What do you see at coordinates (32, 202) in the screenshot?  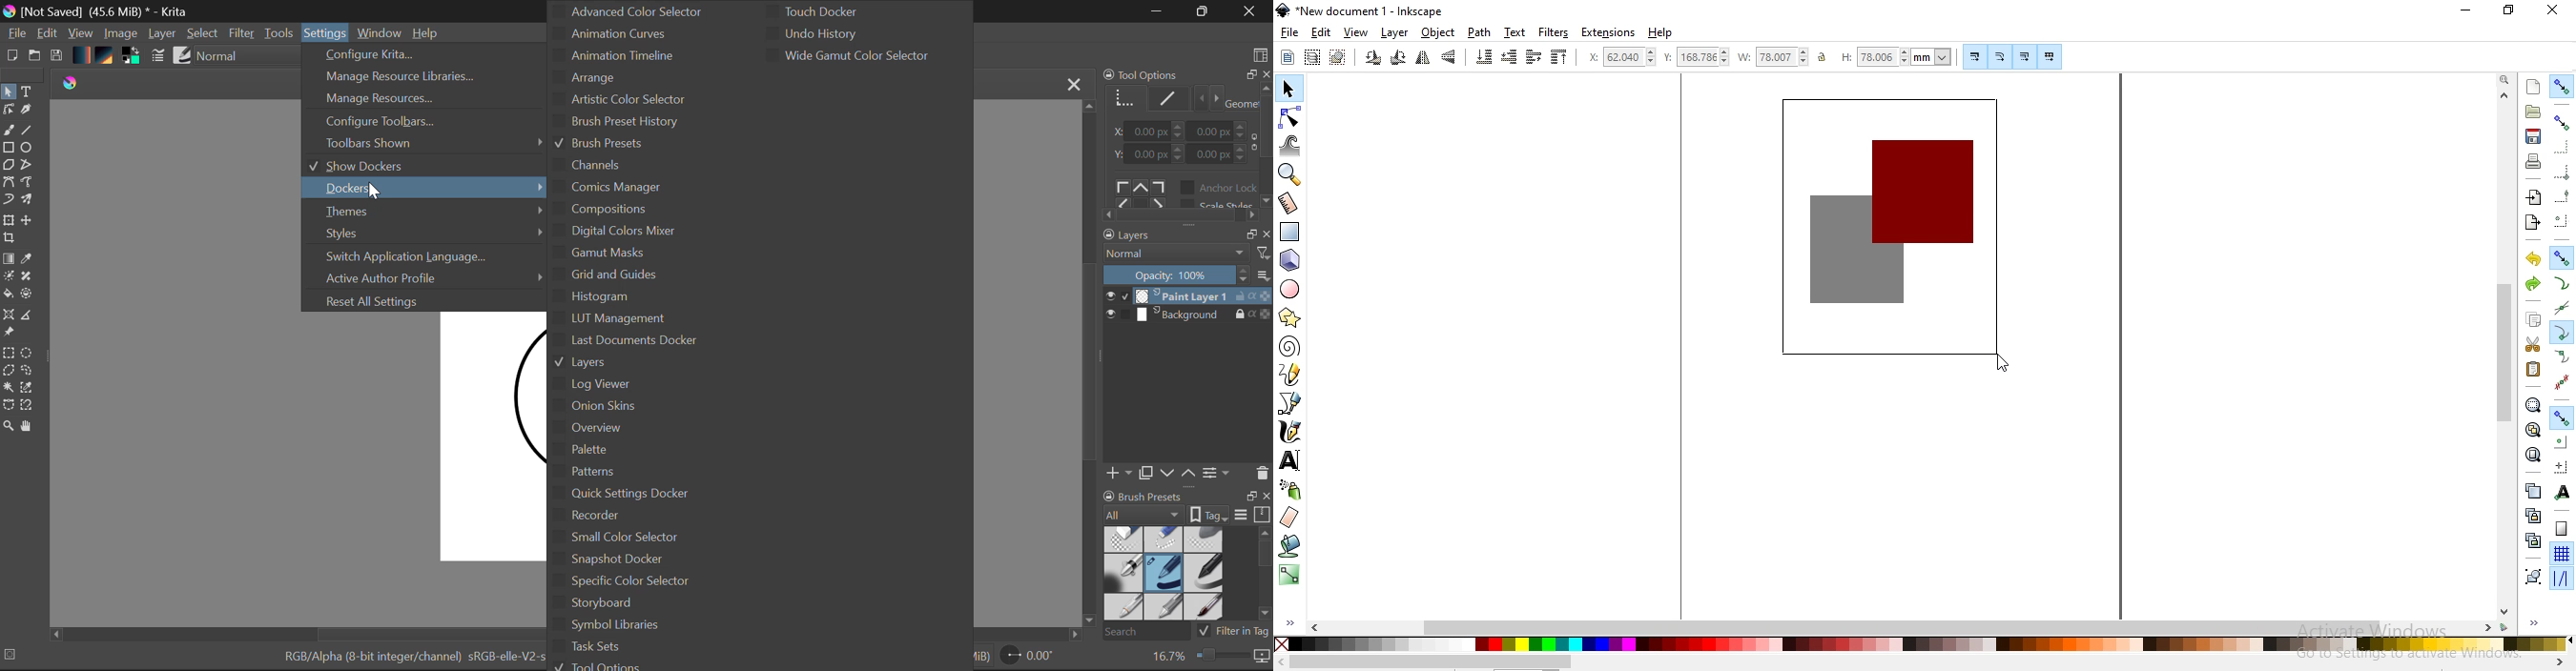 I see `Multibrush Tool` at bounding box center [32, 202].